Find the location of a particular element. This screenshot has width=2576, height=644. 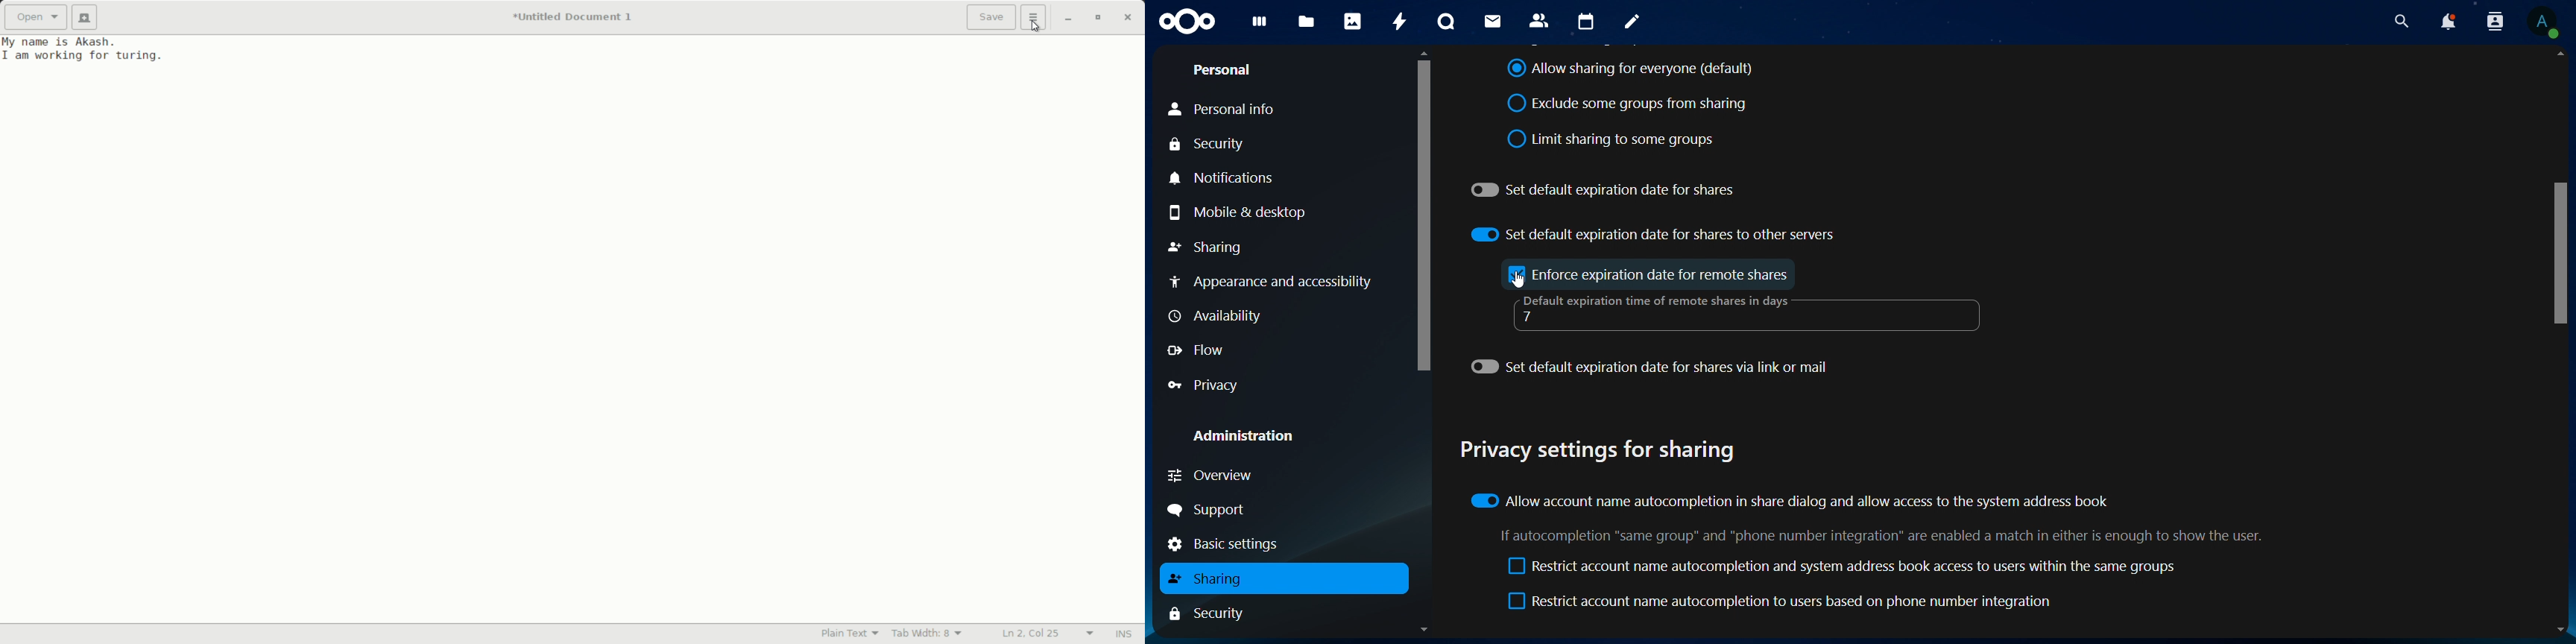

calendar is located at coordinates (1585, 22).